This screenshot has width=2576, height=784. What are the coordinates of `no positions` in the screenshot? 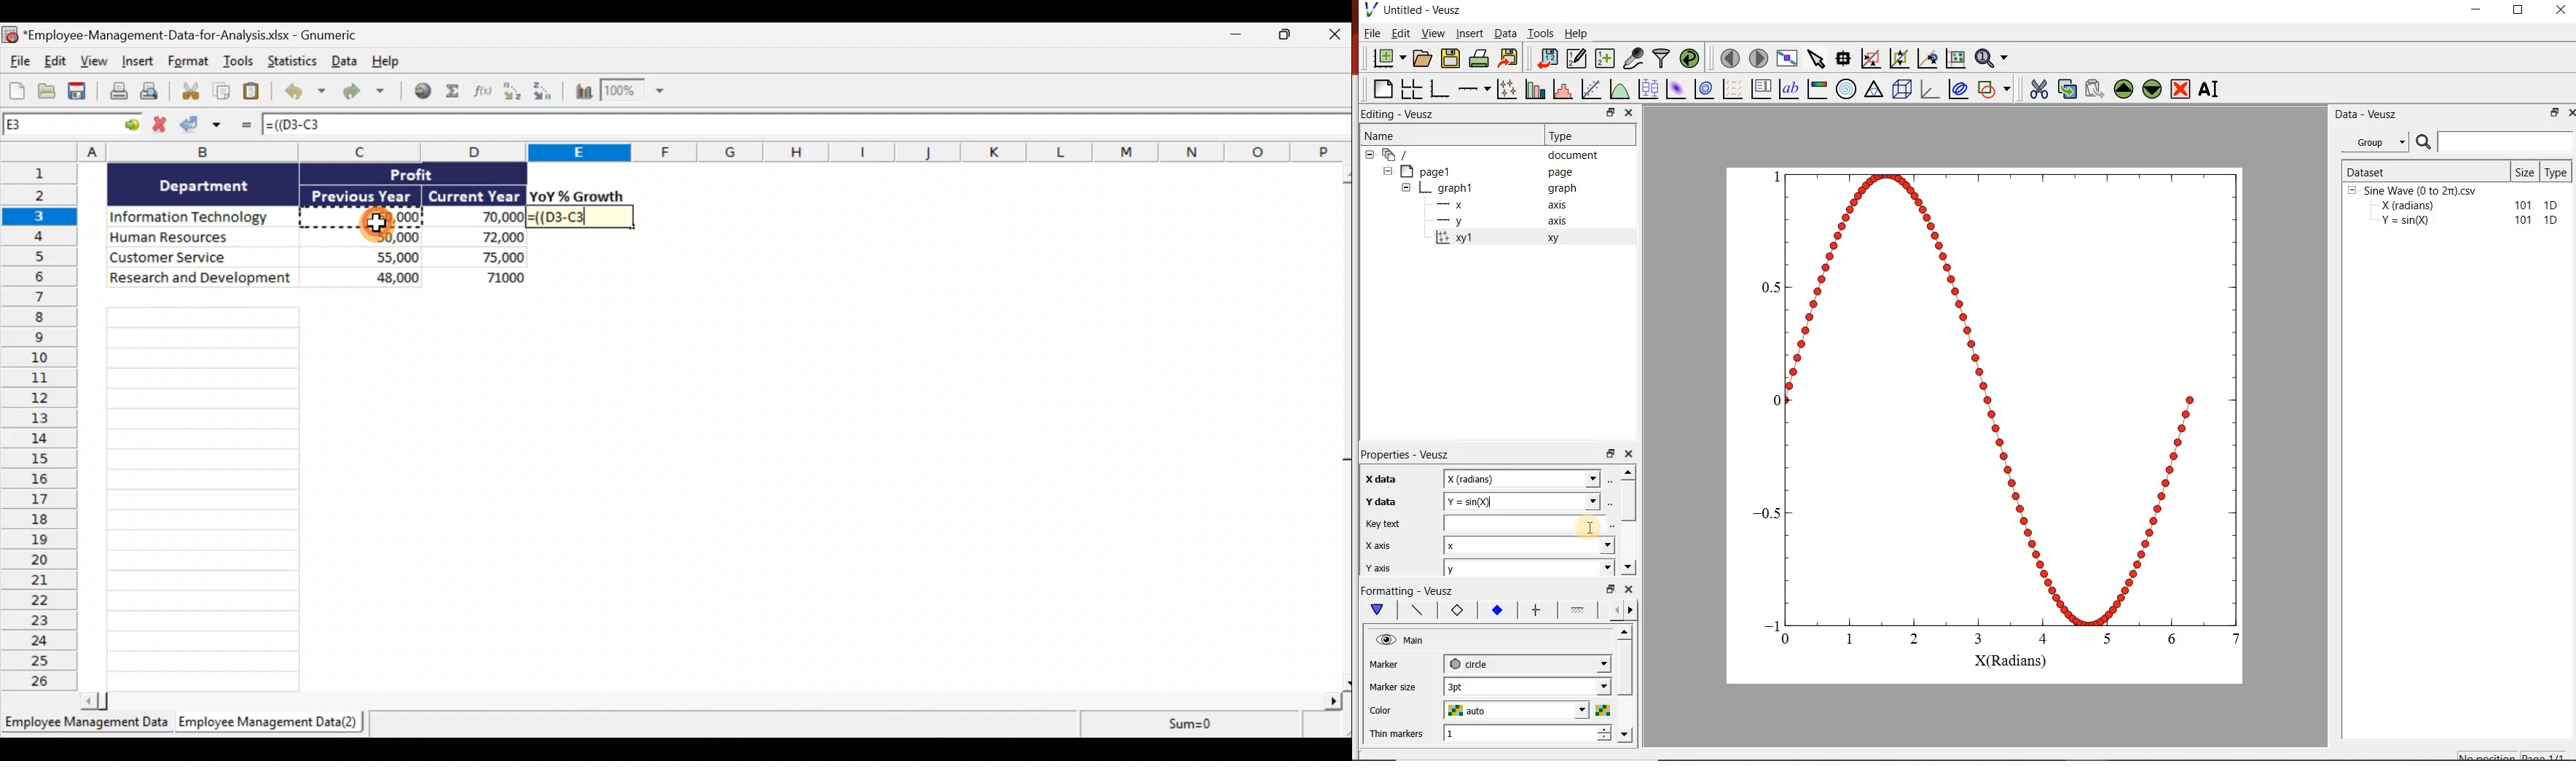 It's located at (2513, 754).